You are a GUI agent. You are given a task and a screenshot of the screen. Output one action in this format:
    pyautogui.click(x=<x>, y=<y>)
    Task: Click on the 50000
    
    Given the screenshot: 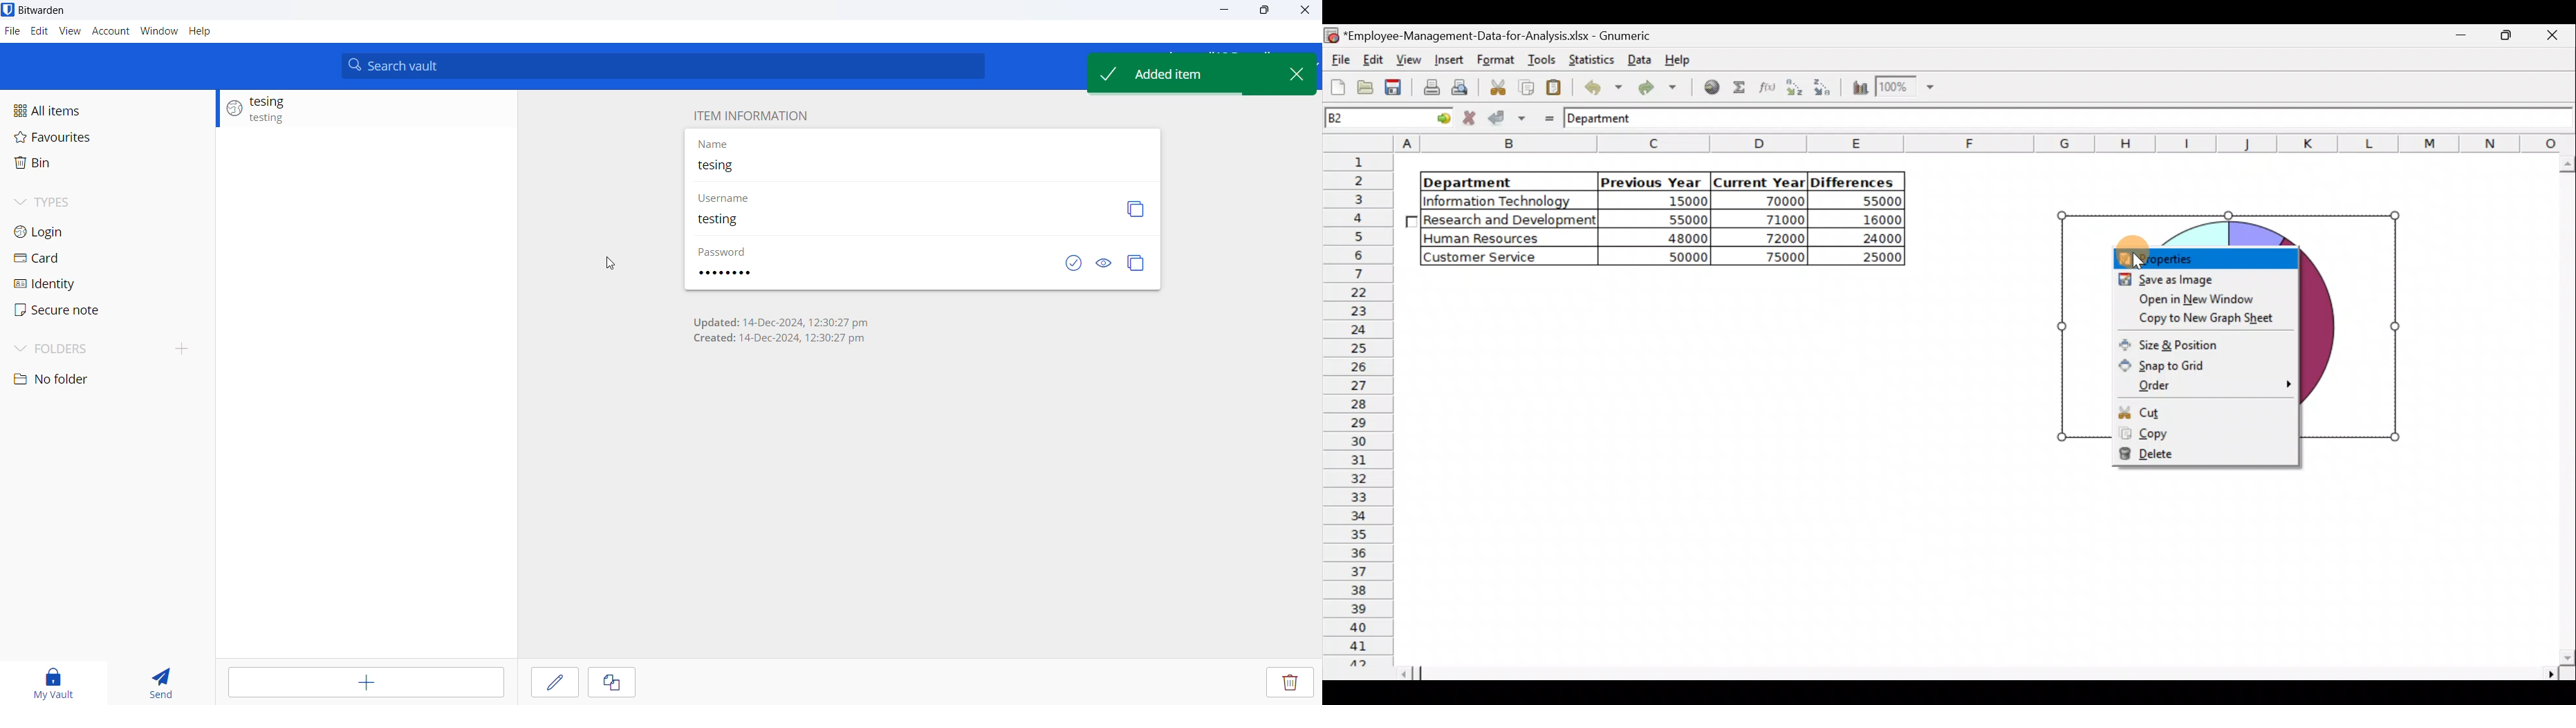 What is the action you would take?
    pyautogui.click(x=1668, y=255)
    